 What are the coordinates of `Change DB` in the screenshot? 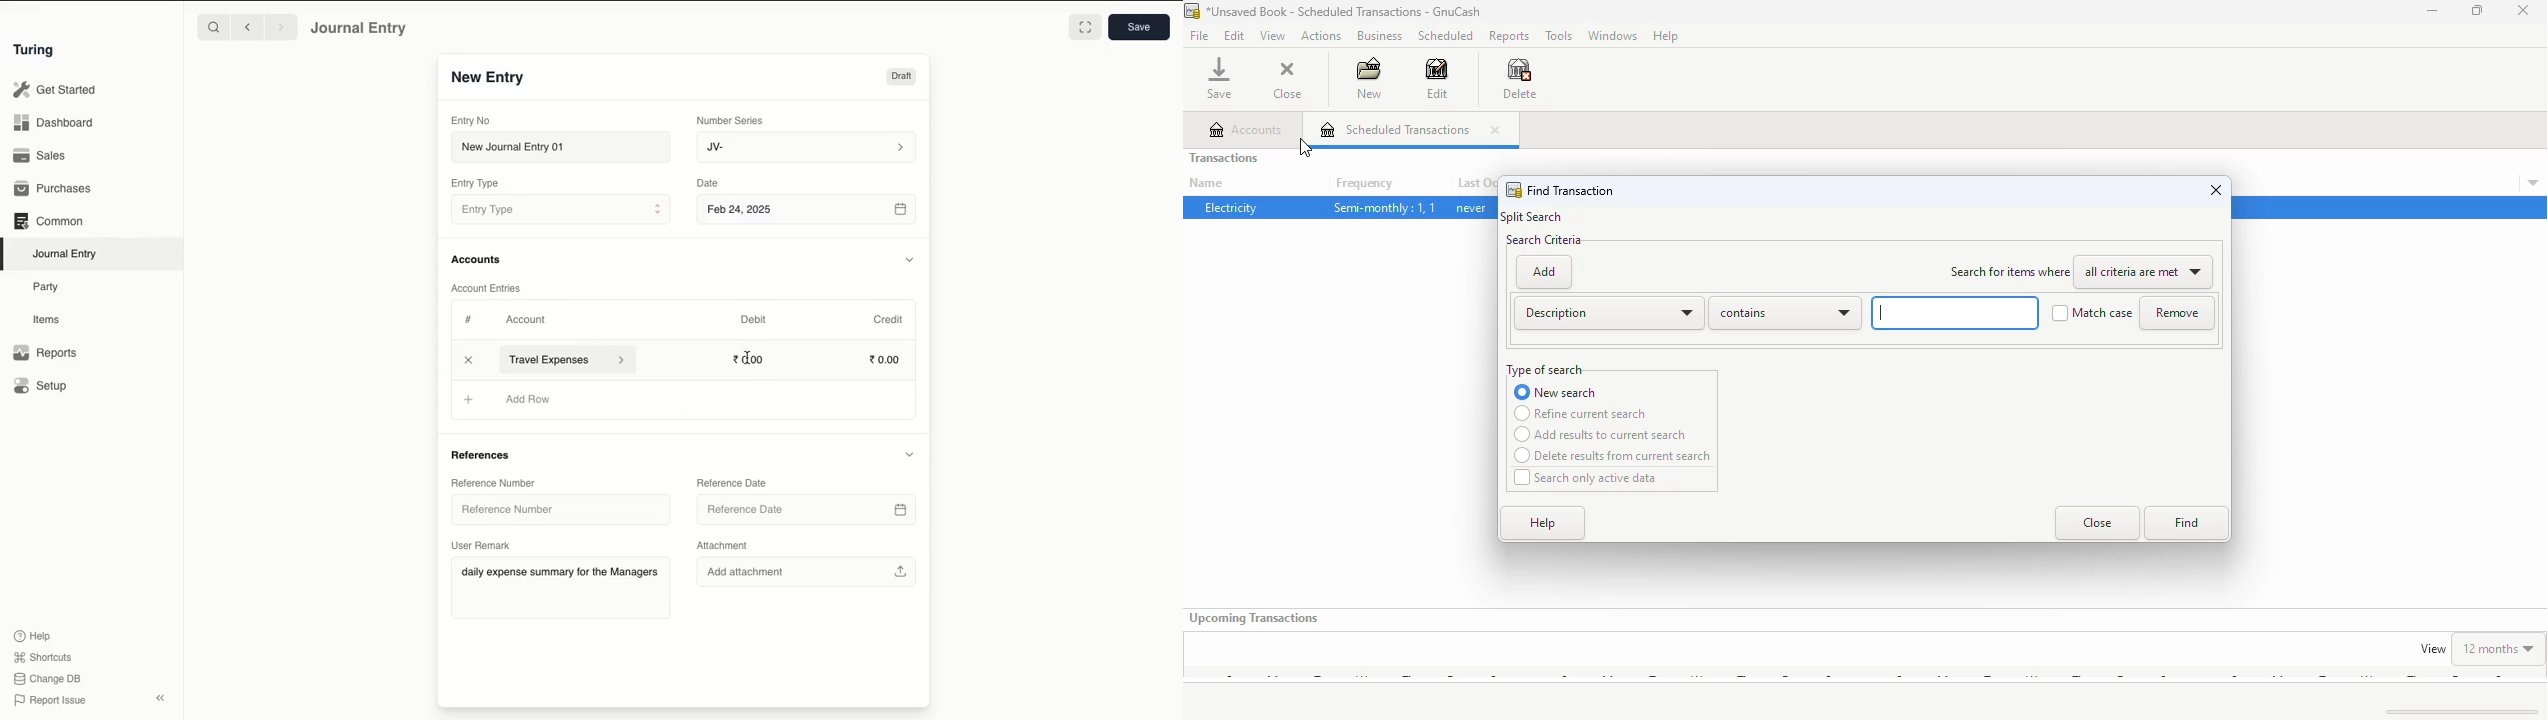 It's located at (47, 679).